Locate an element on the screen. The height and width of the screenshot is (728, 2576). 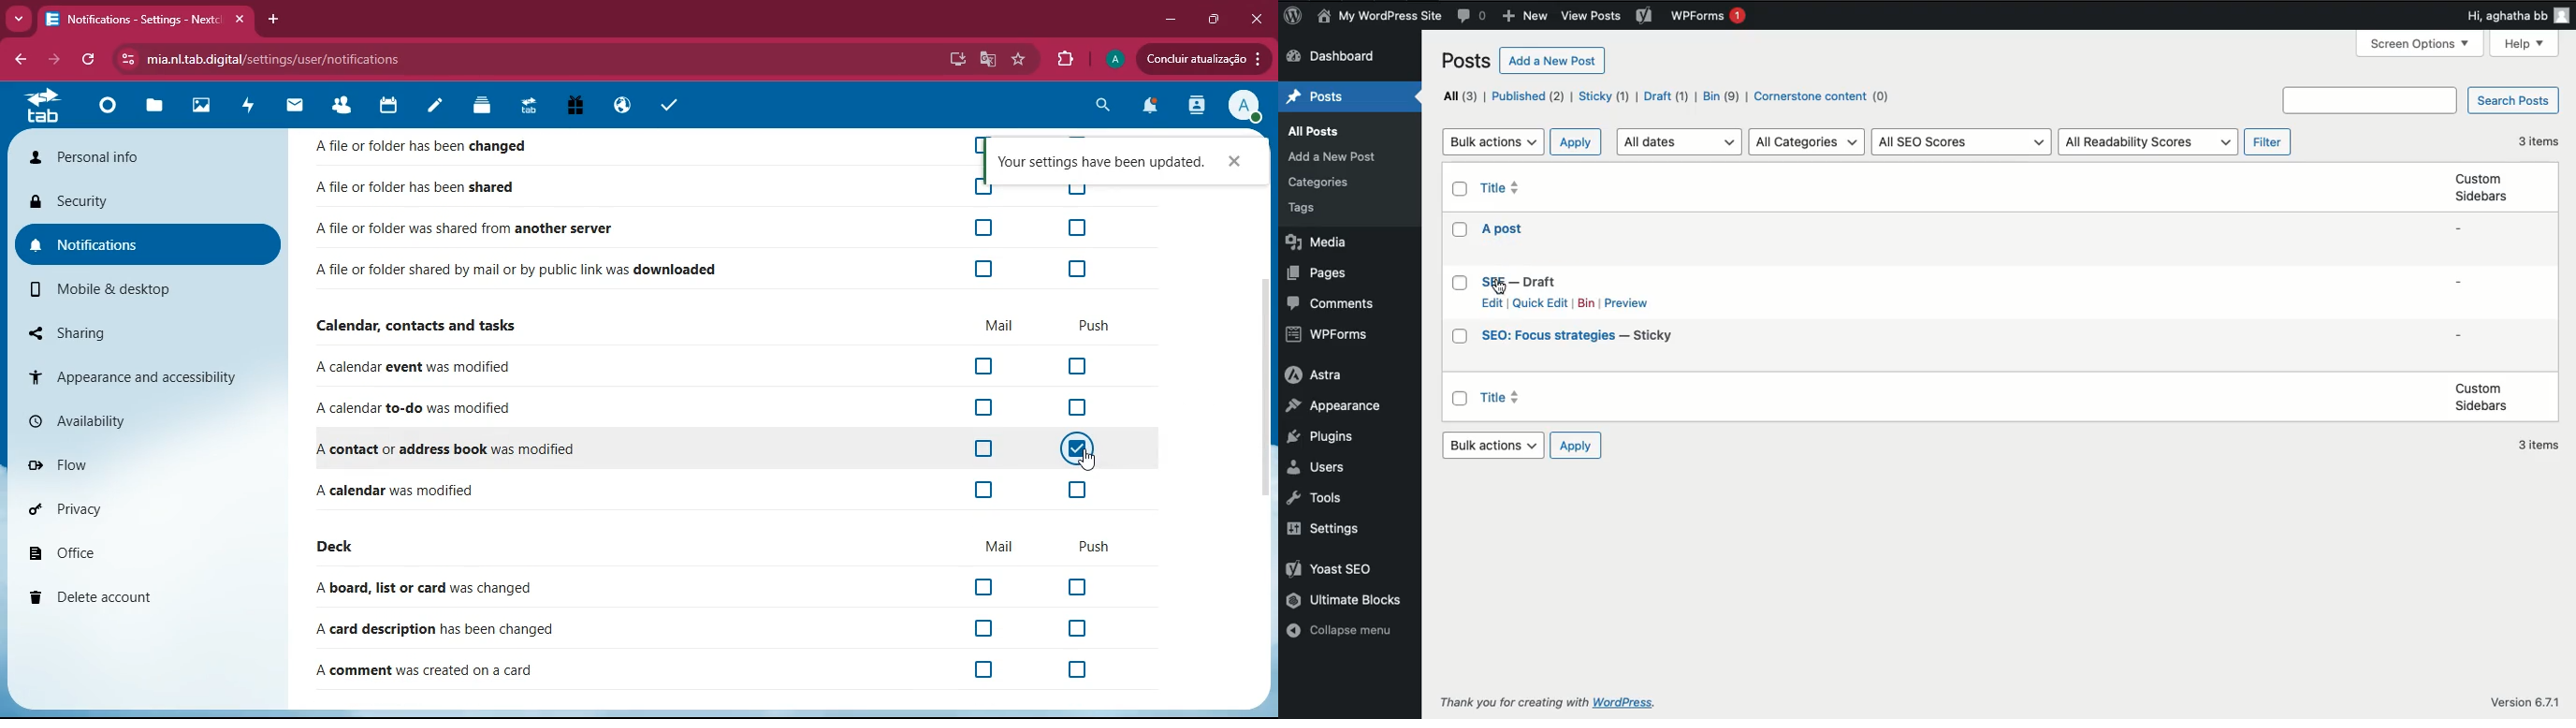
A contact or address book was modified is located at coordinates (452, 450).